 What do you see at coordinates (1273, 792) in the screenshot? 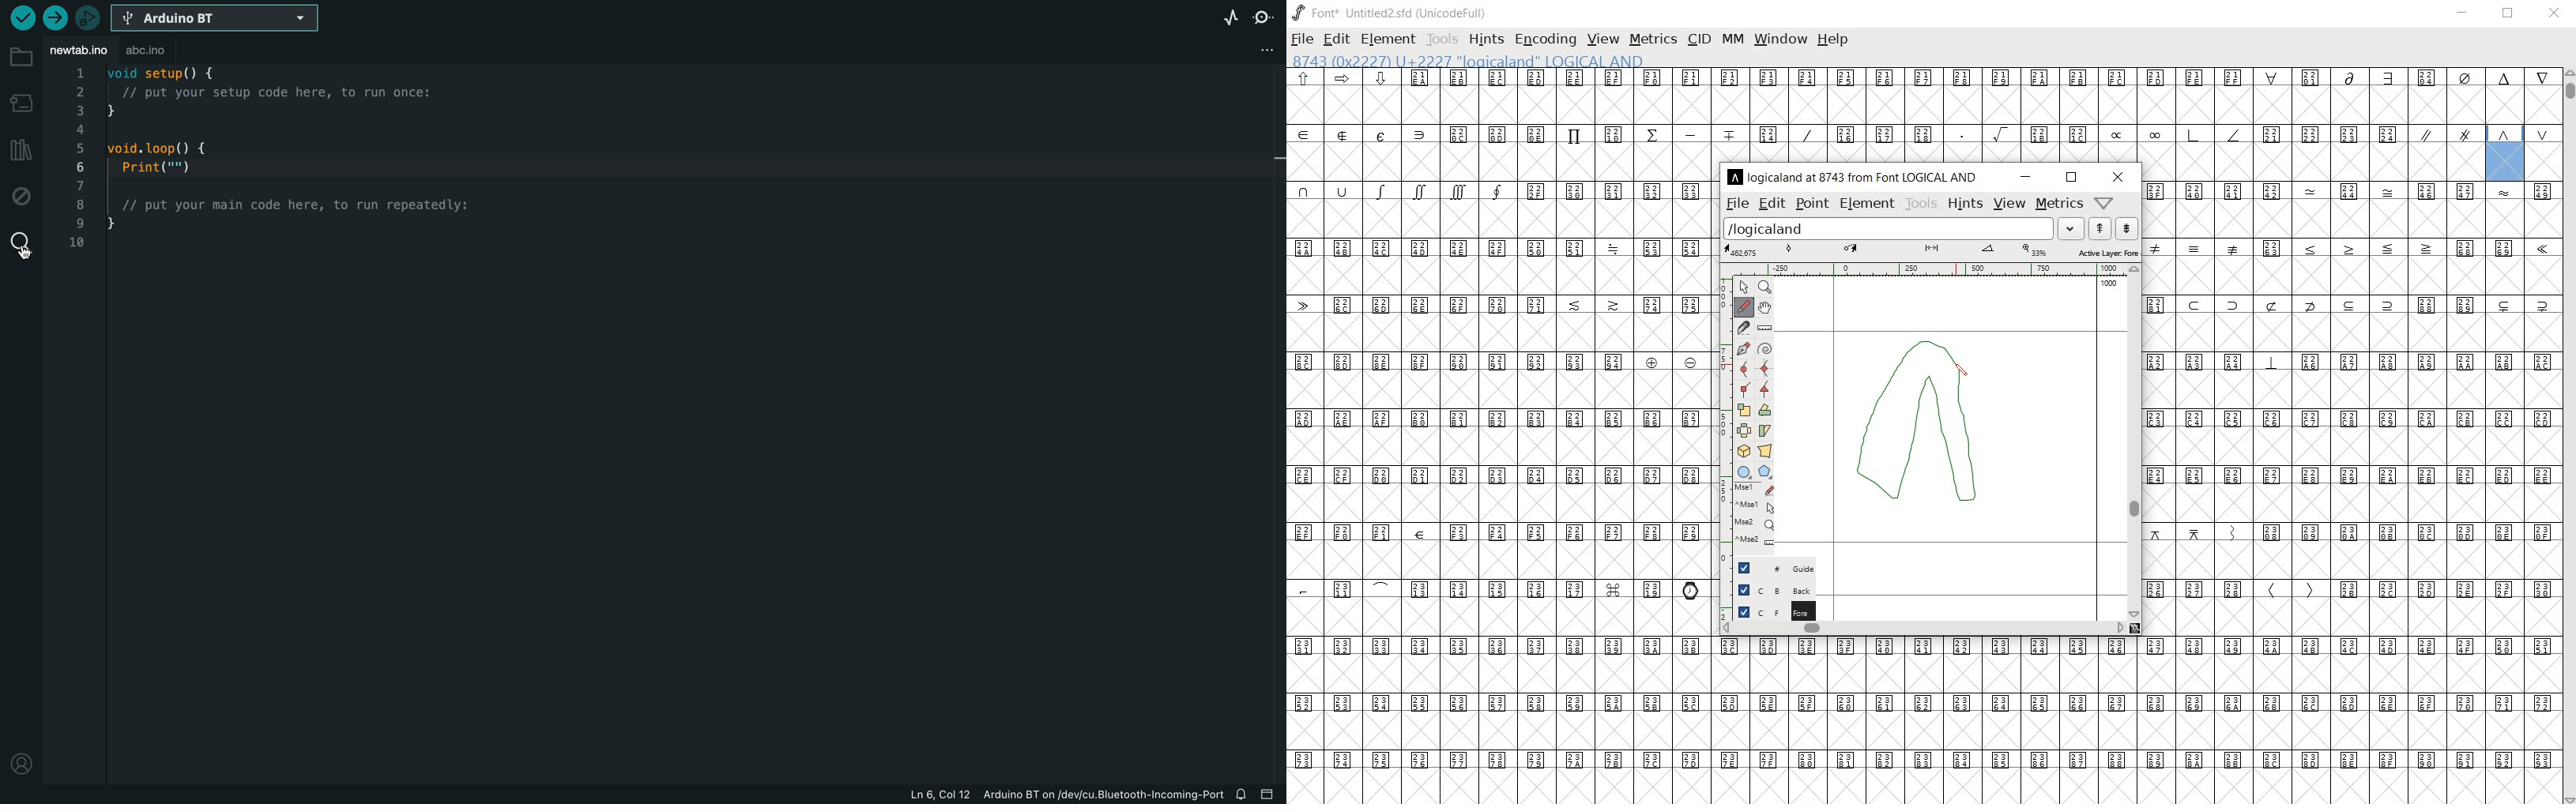
I see `close slide bar` at bounding box center [1273, 792].